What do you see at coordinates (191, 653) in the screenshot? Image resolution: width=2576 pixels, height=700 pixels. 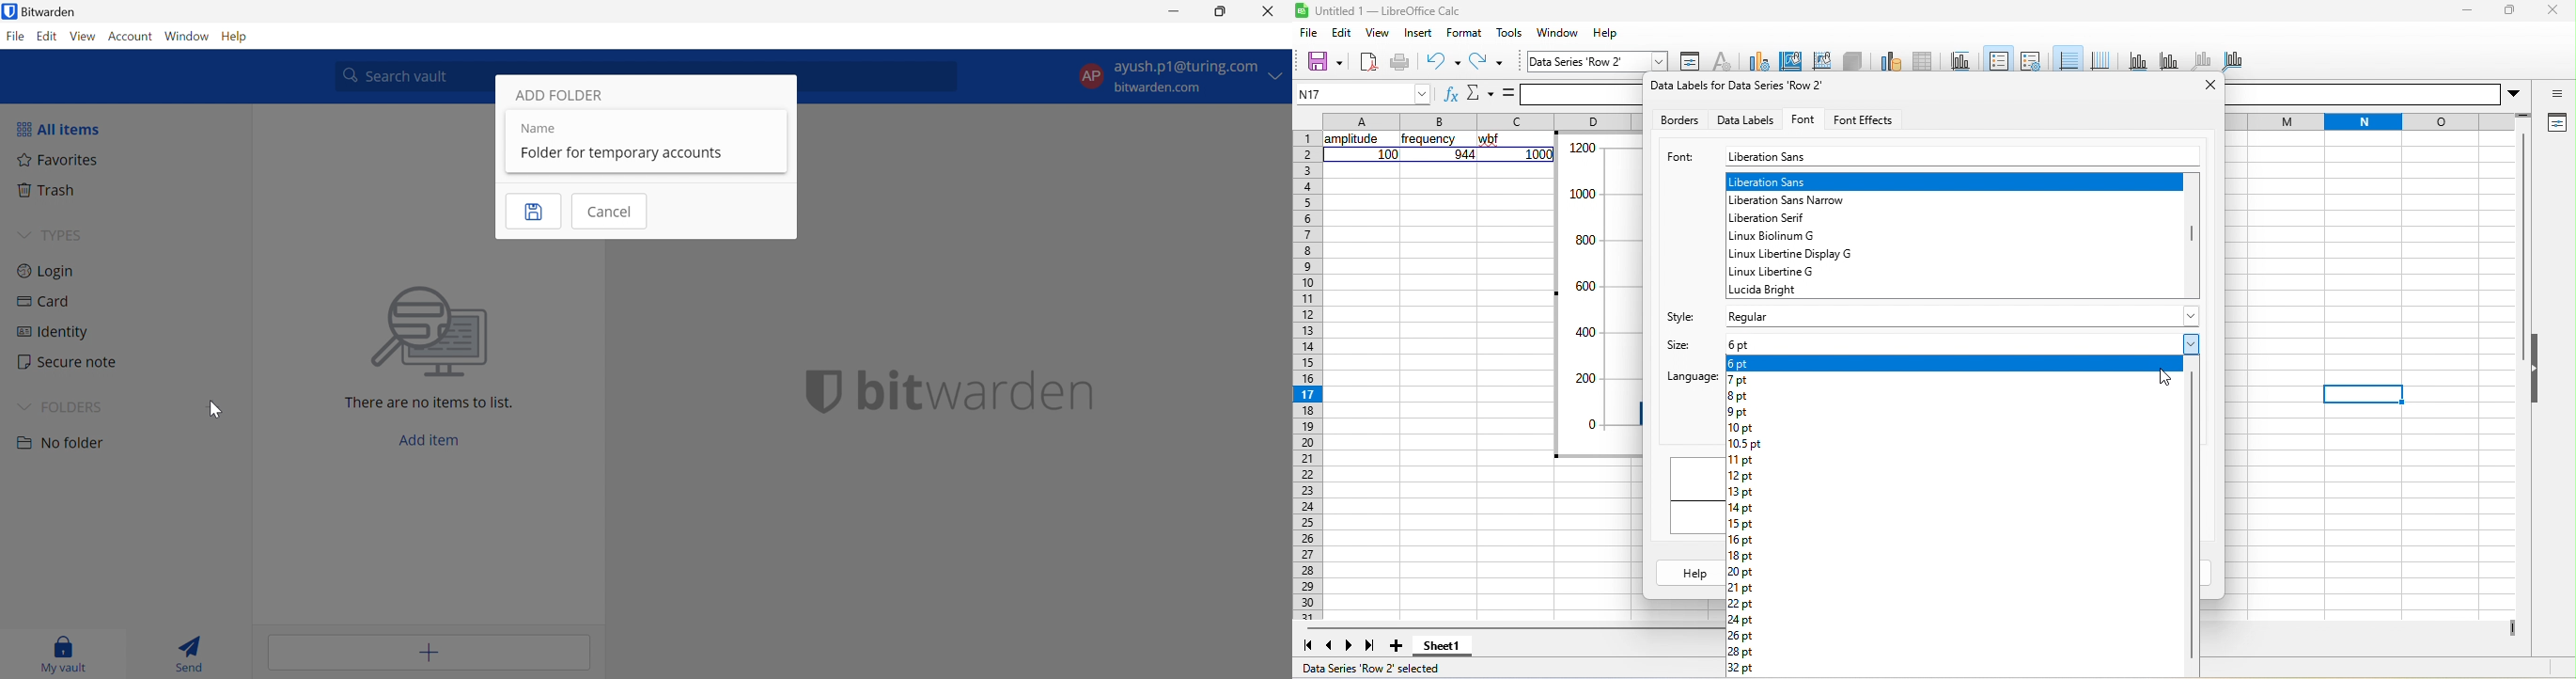 I see `Send` at bounding box center [191, 653].